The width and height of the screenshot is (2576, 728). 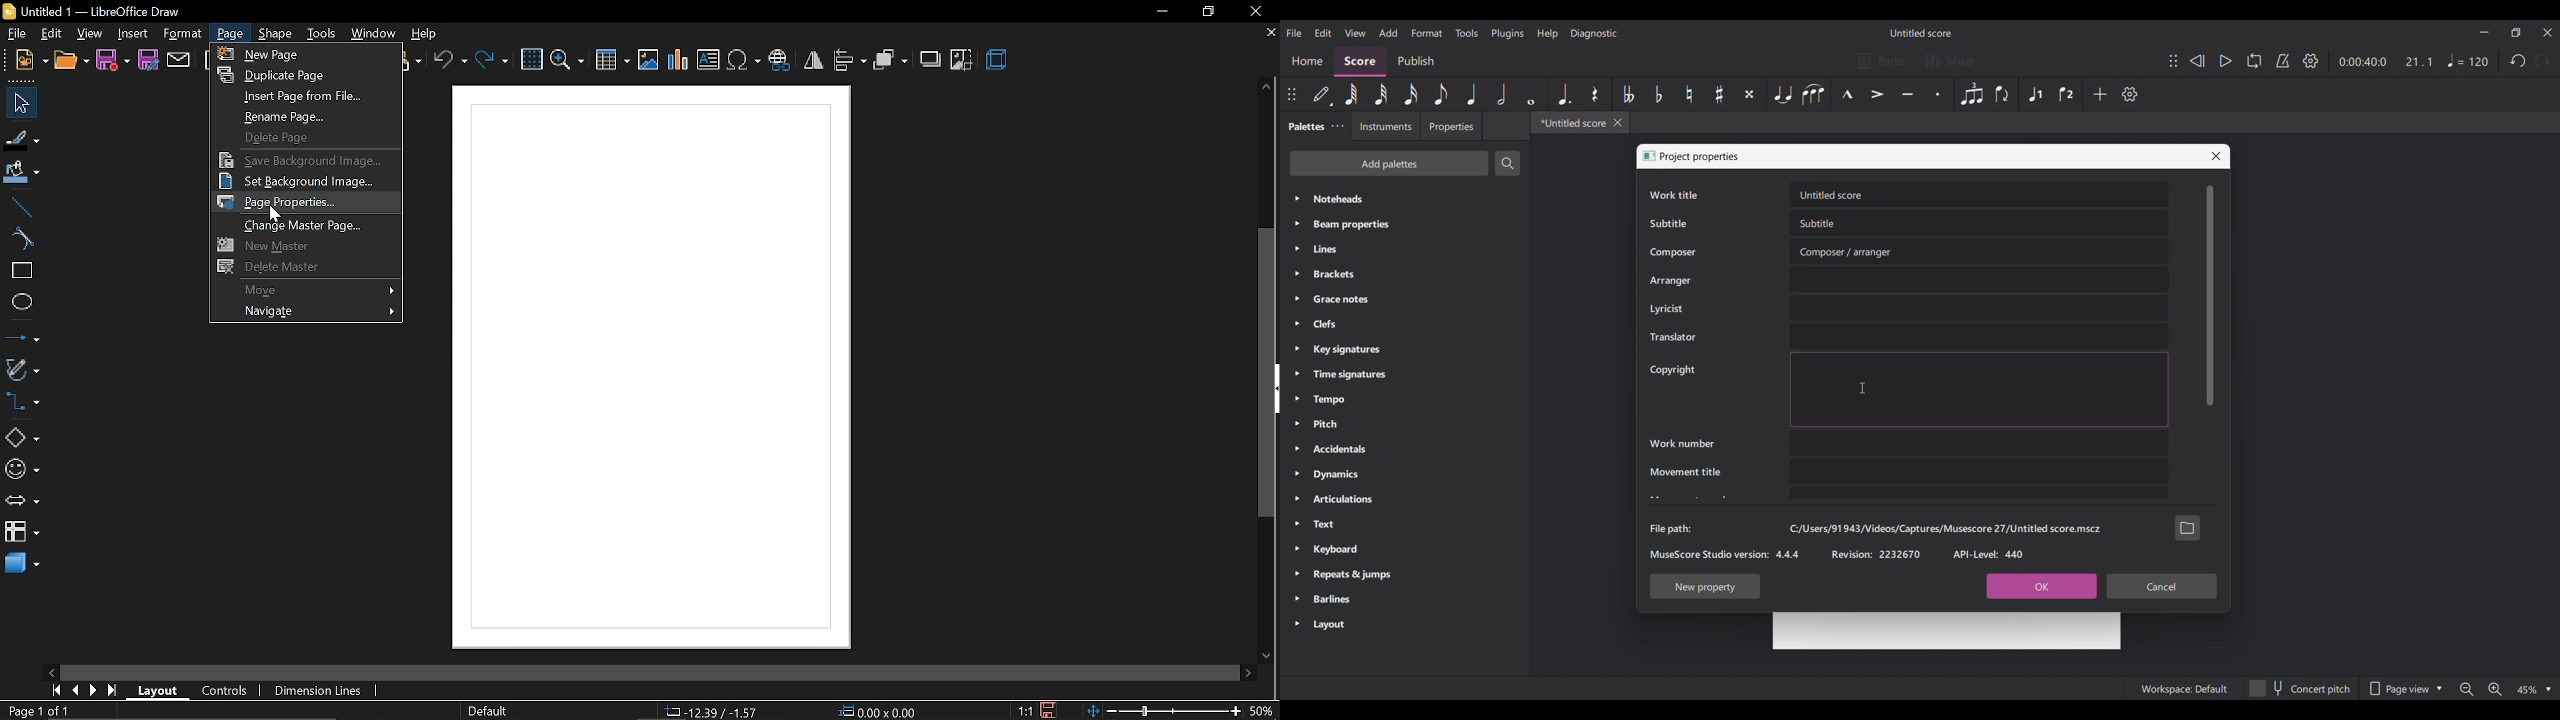 What do you see at coordinates (427, 34) in the screenshot?
I see `help` at bounding box center [427, 34].